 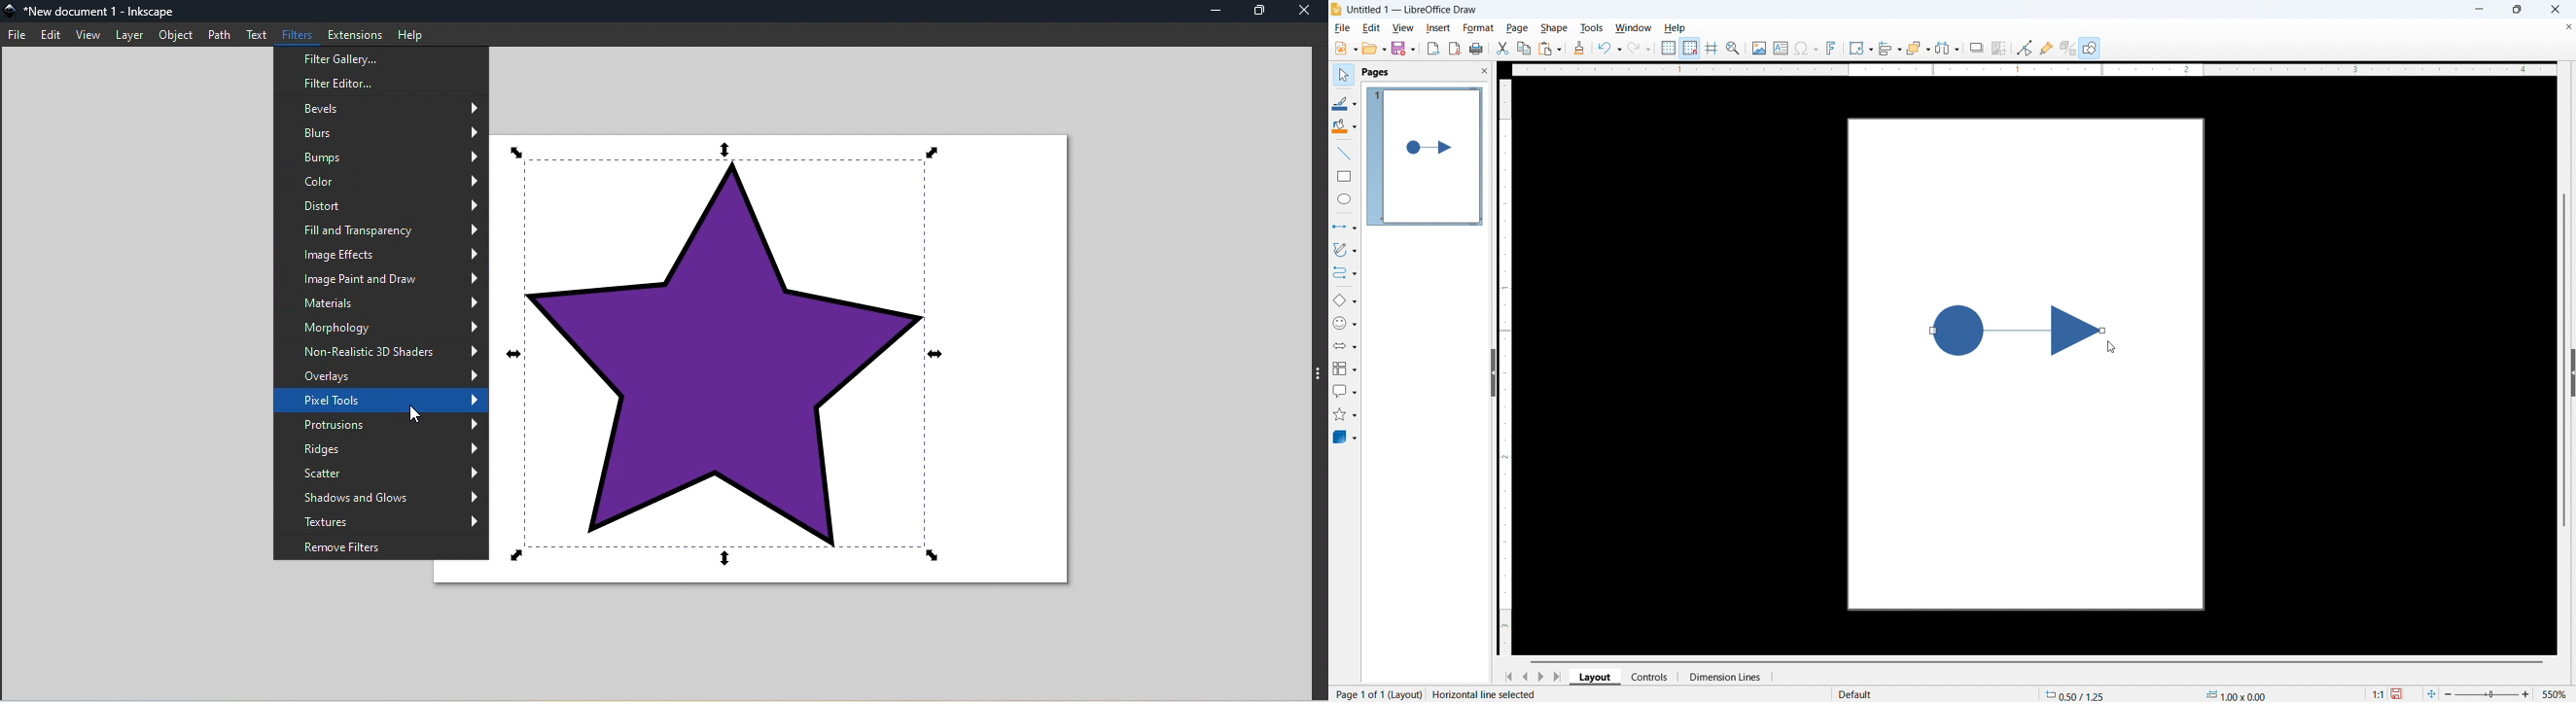 I want to click on Export , so click(x=1434, y=49).